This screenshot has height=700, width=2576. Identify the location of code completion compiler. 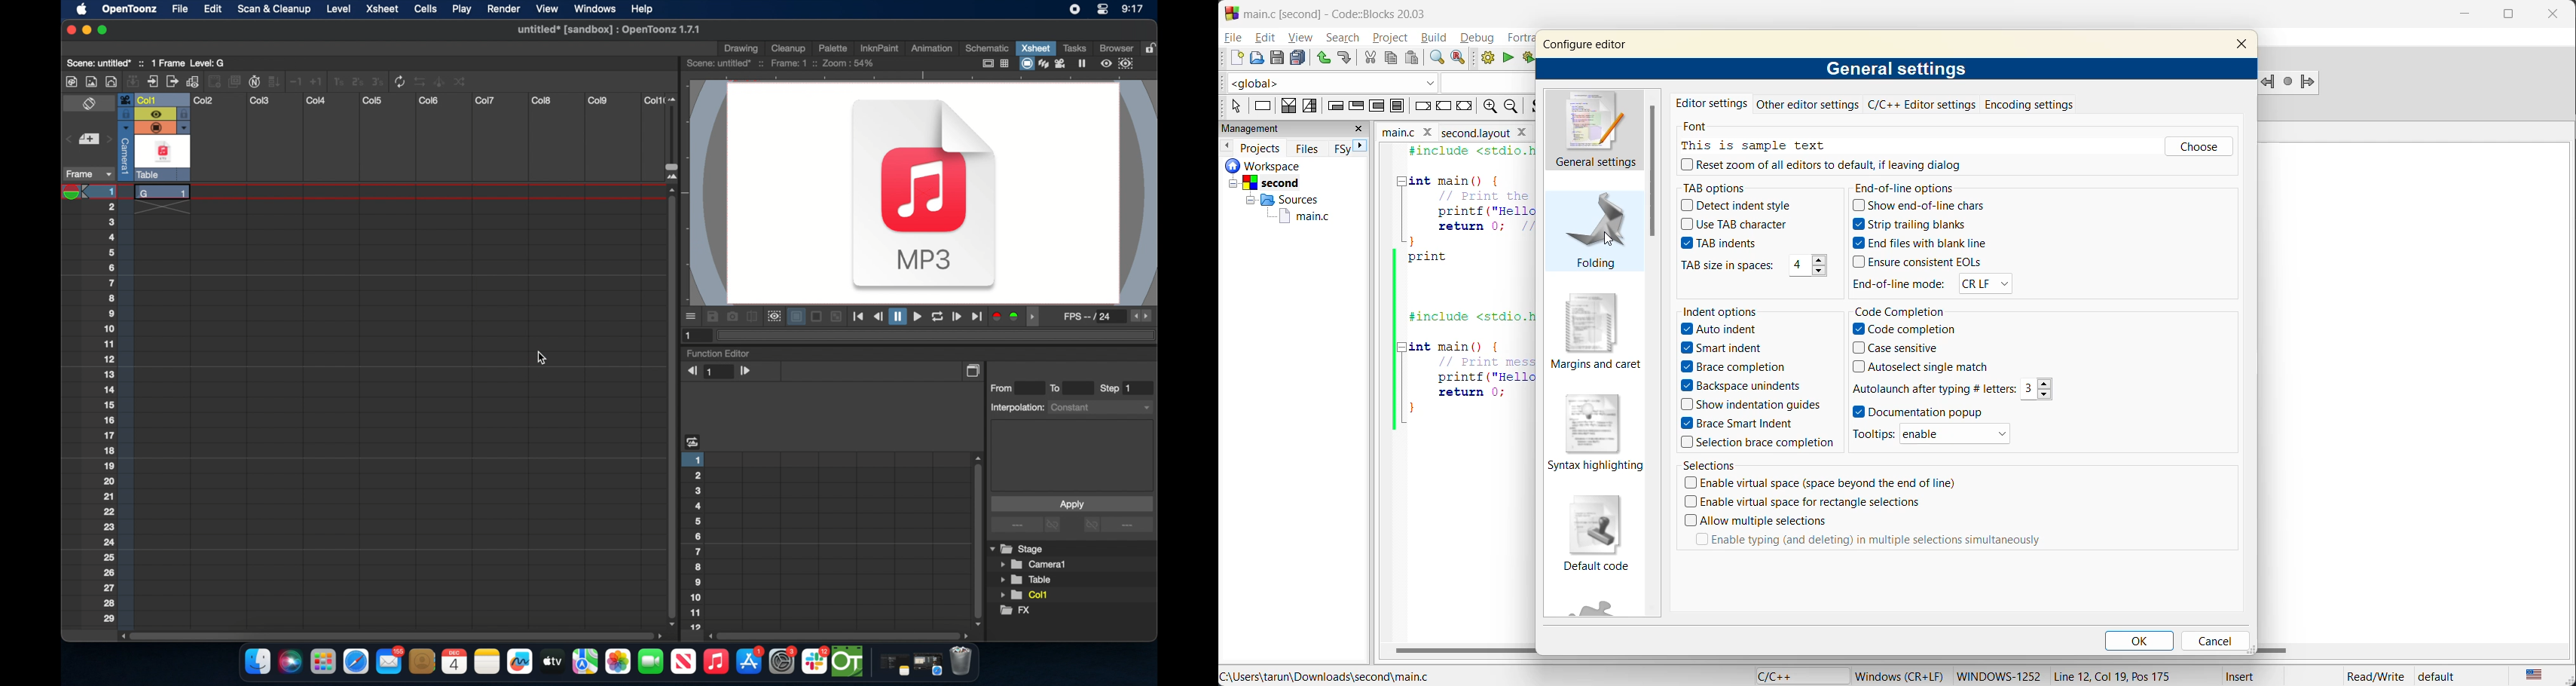
(1374, 81).